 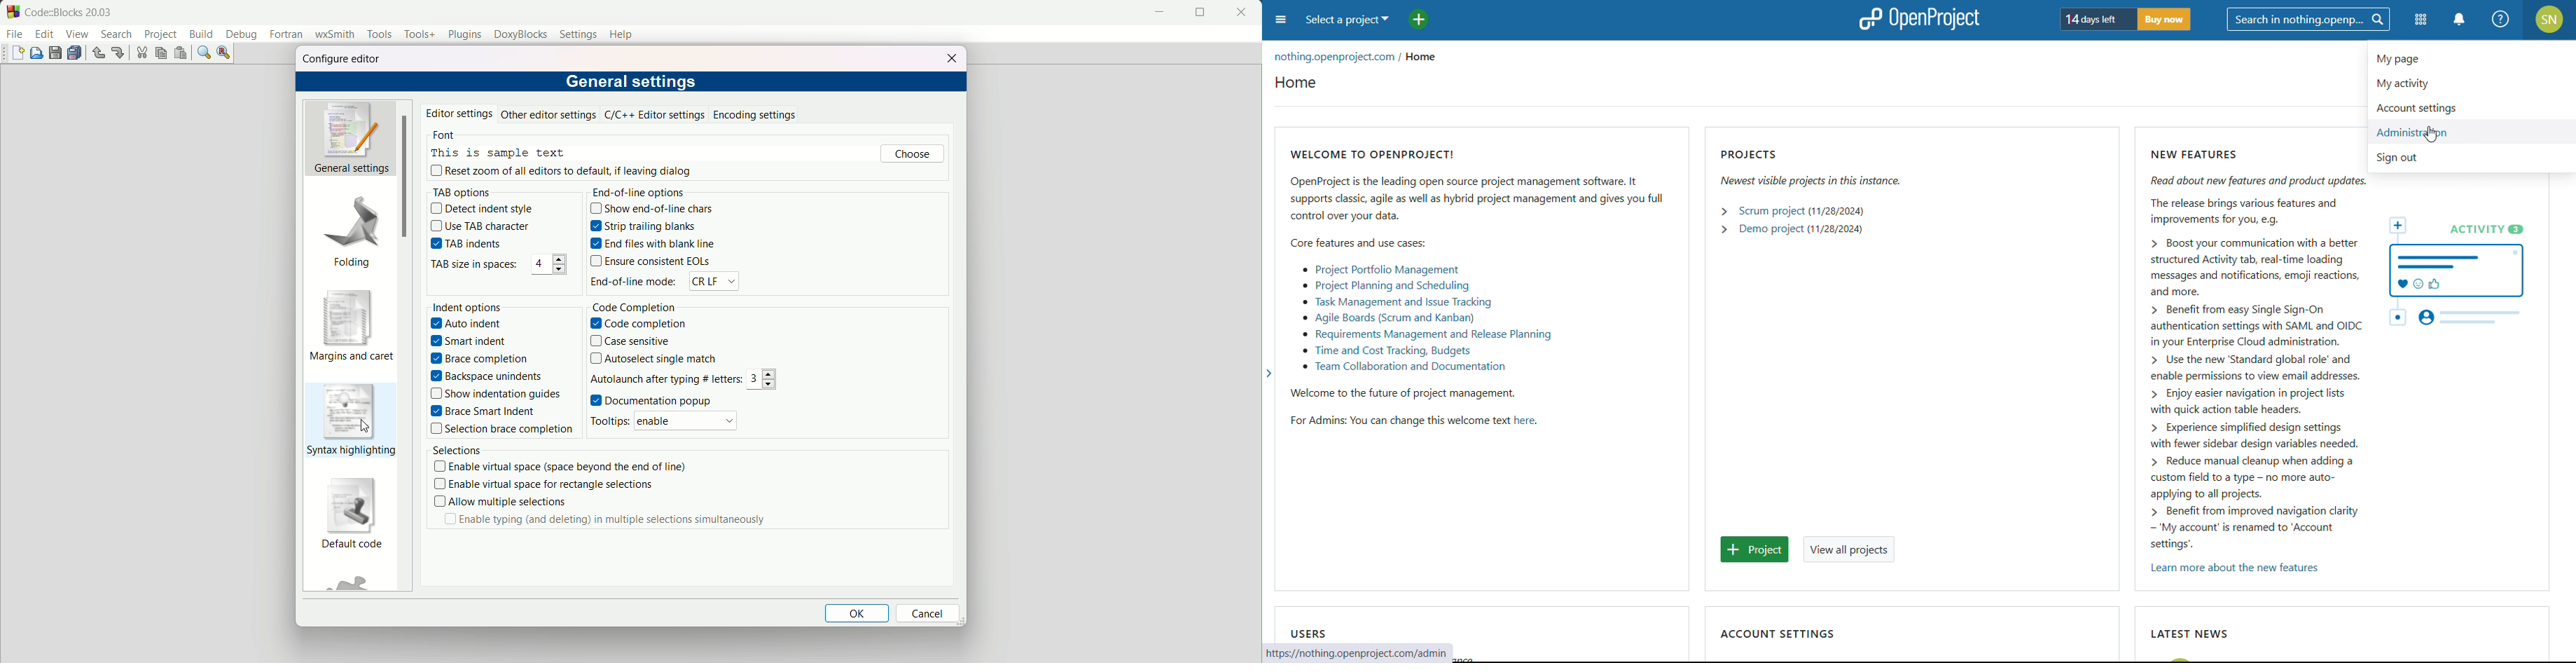 I want to click on cancel, so click(x=929, y=613).